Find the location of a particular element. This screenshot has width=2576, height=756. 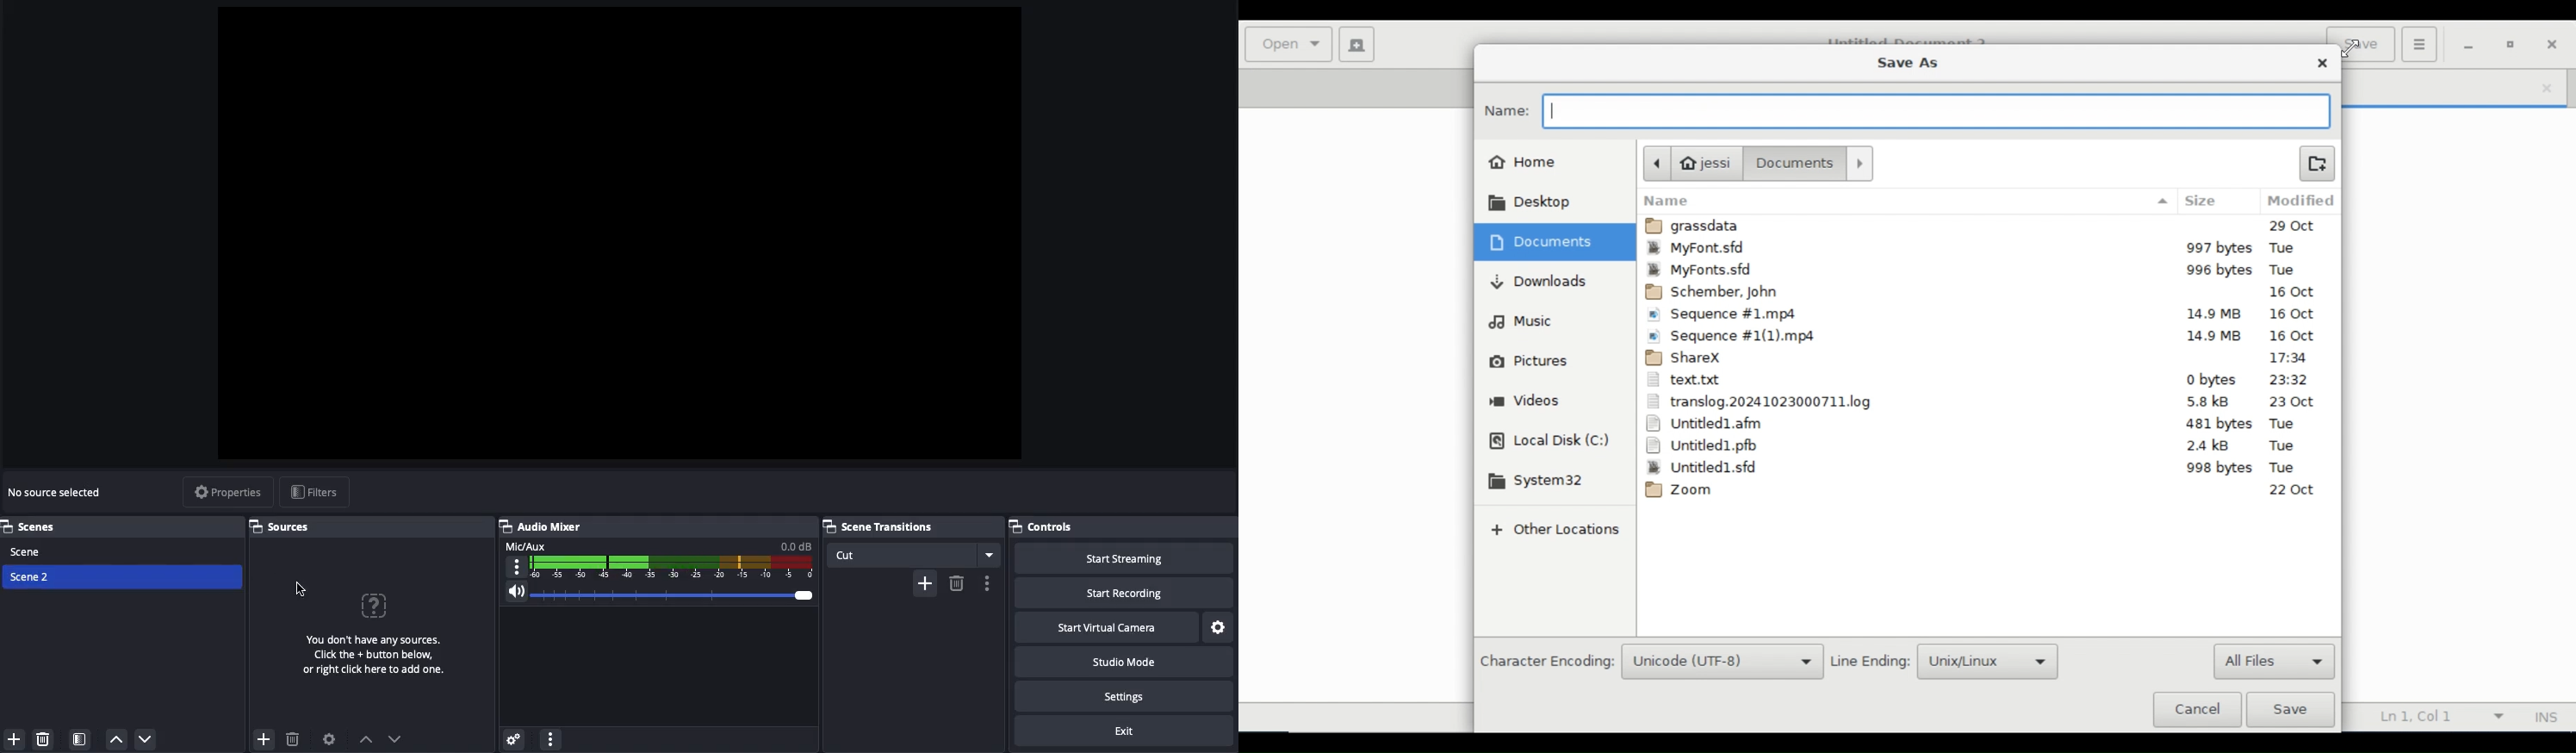

Scene 1 is located at coordinates (28, 551).